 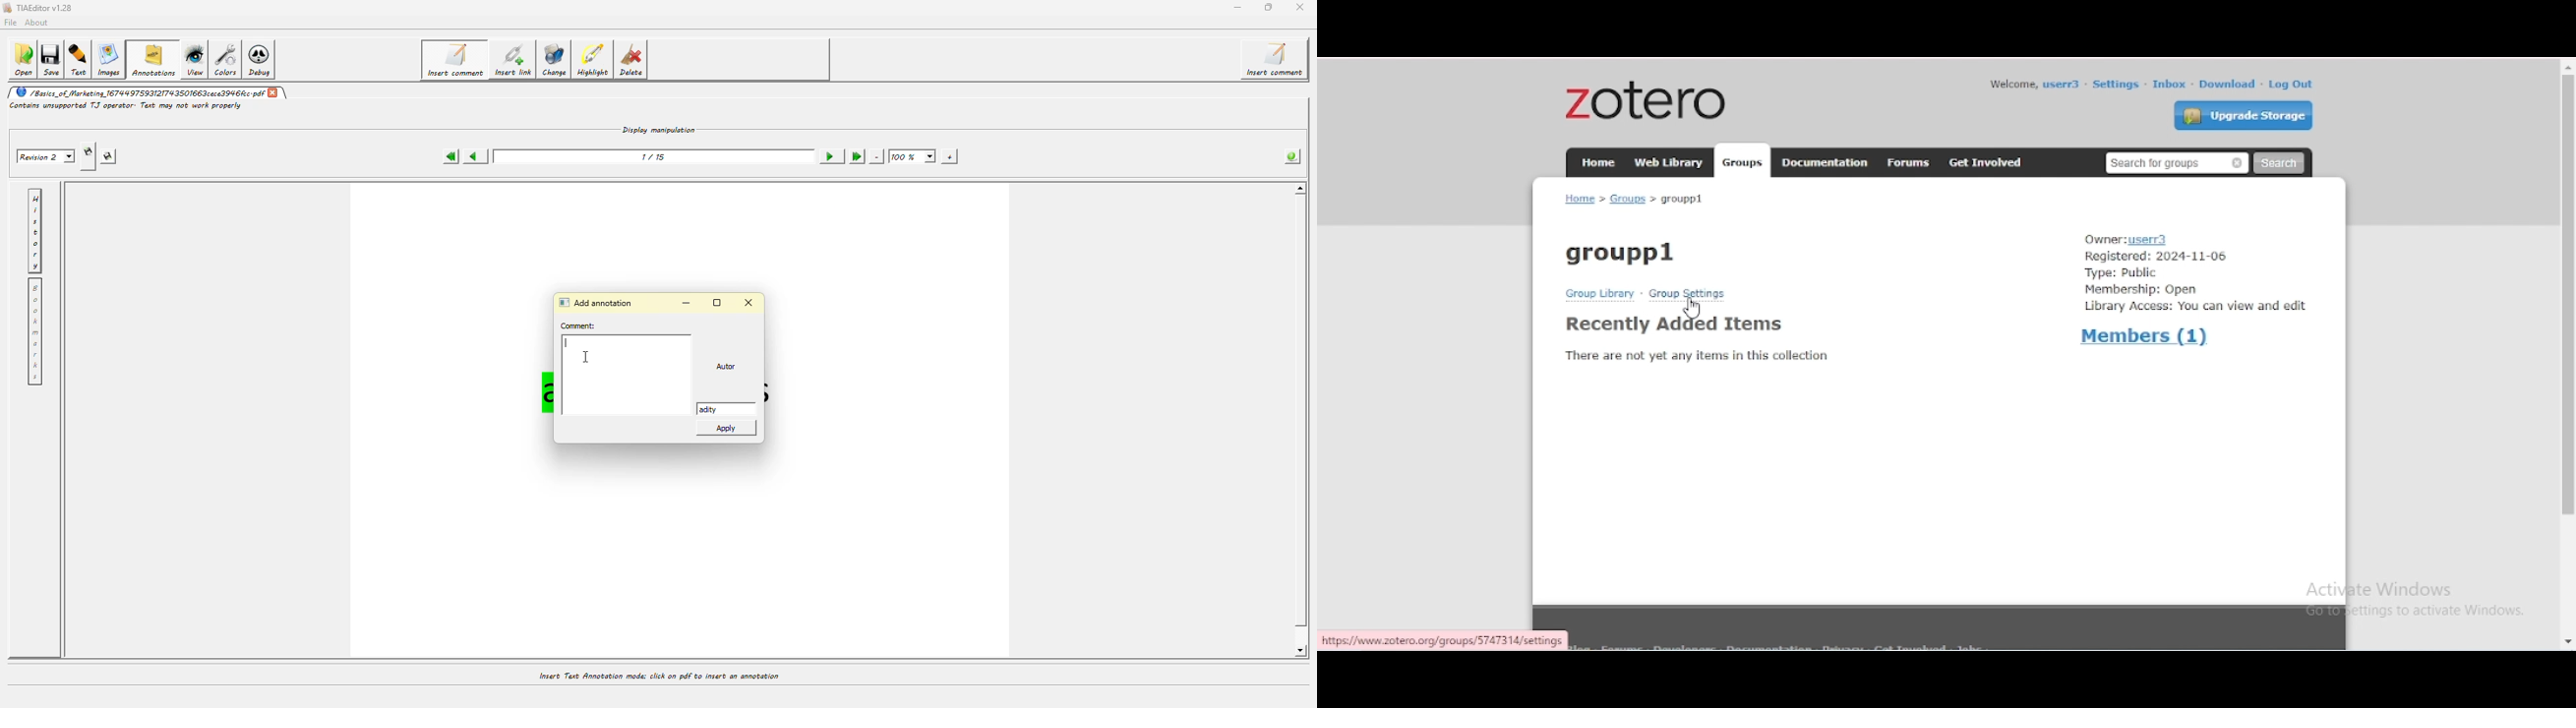 What do you see at coordinates (1445, 640) in the screenshot?
I see `link` at bounding box center [1445, 640].